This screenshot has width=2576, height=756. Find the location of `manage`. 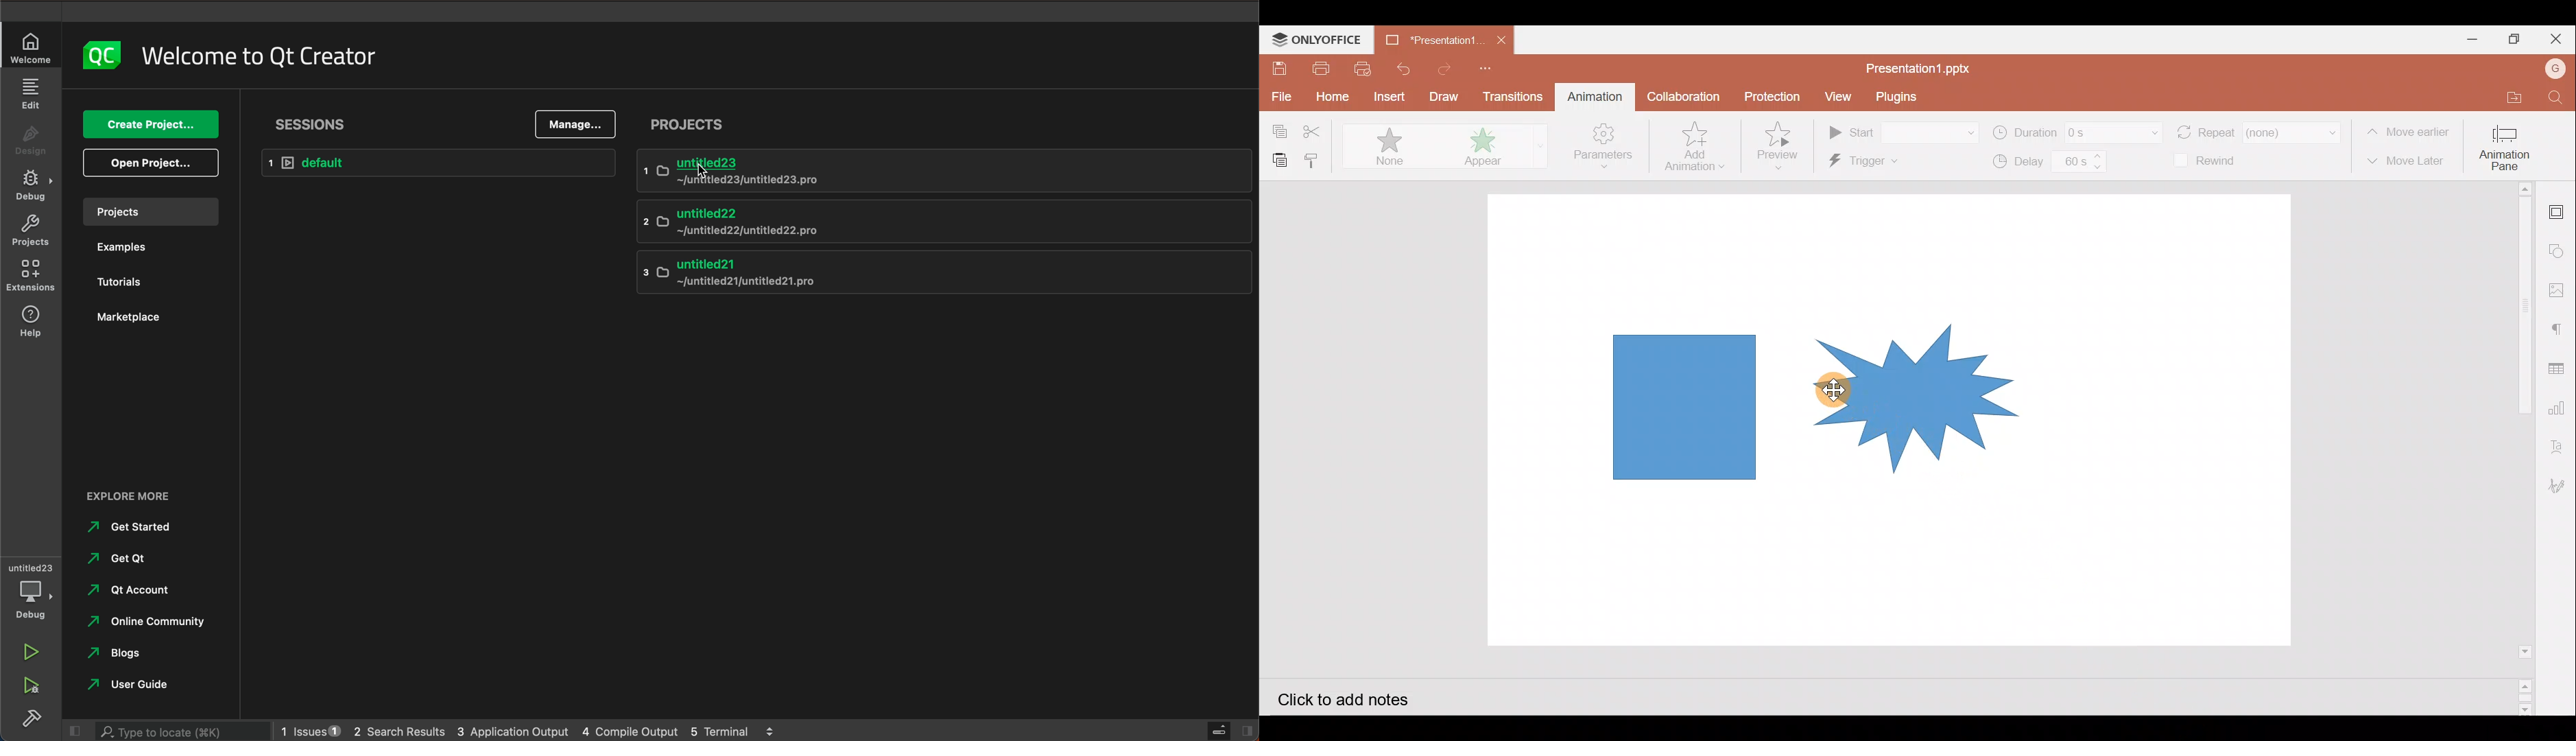

manage is located at coordinates (574, 123).